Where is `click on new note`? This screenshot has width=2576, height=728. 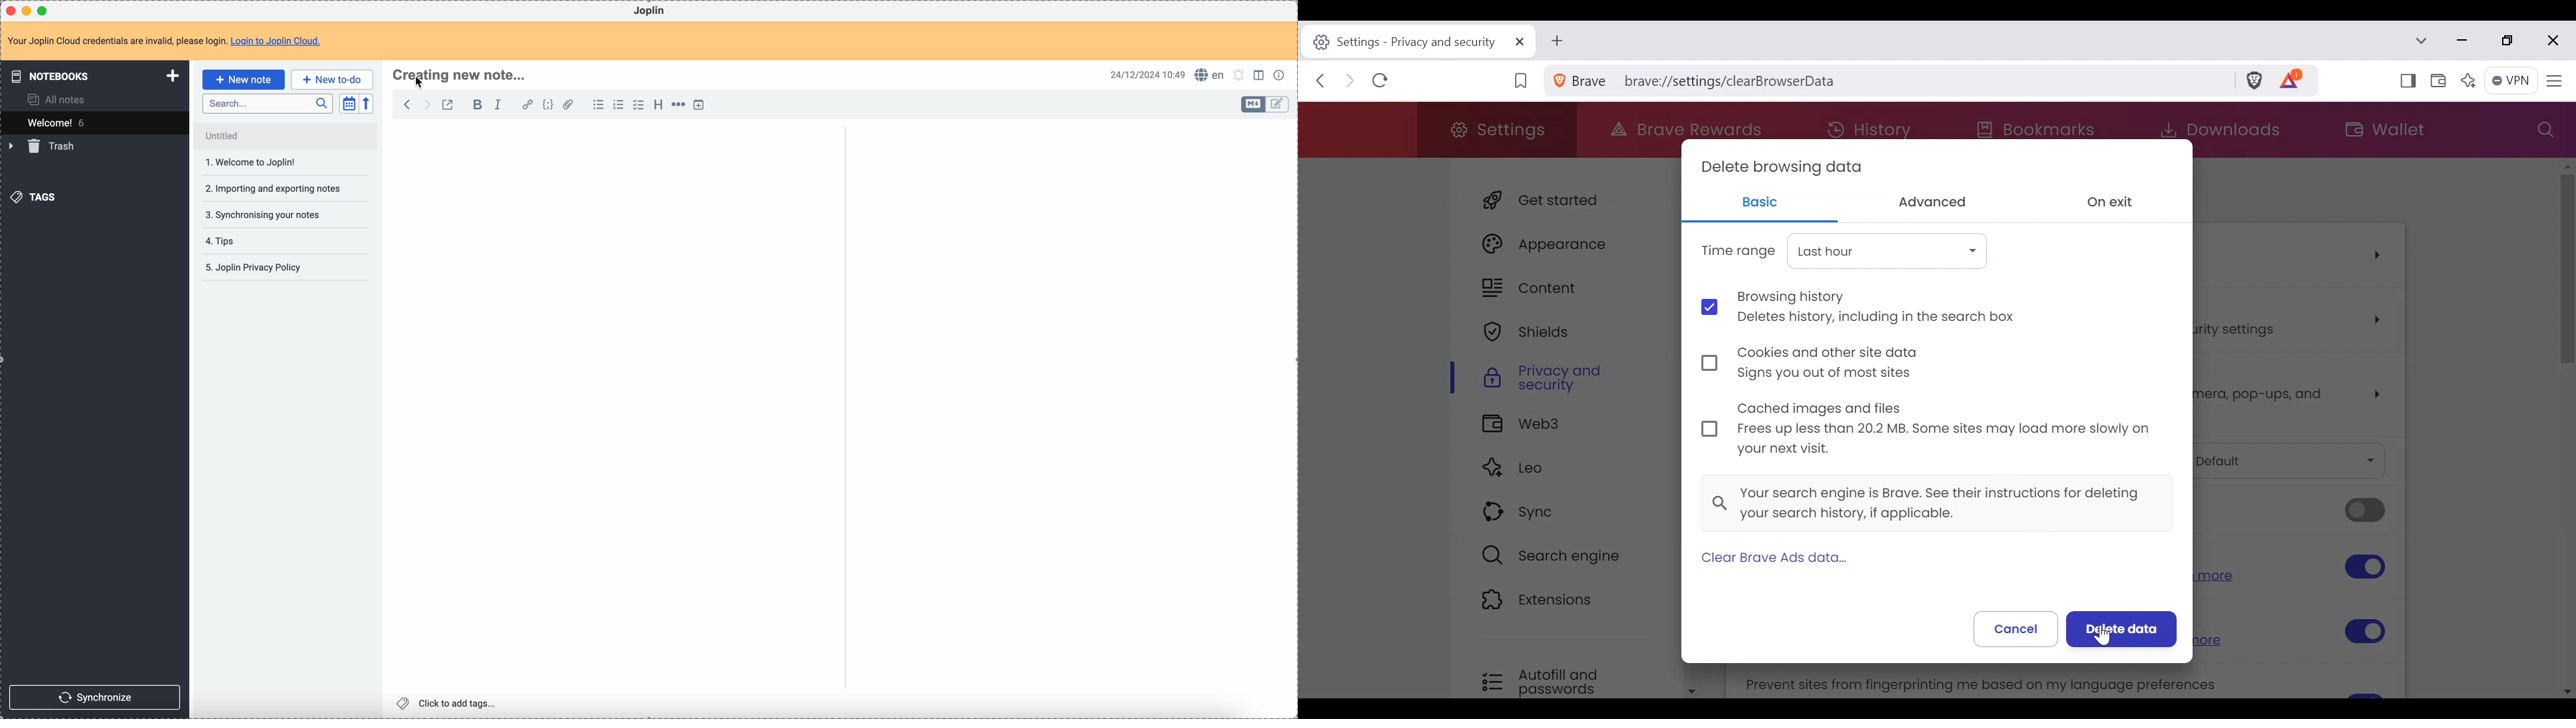
click on new note is located at coordinates (243, 80).